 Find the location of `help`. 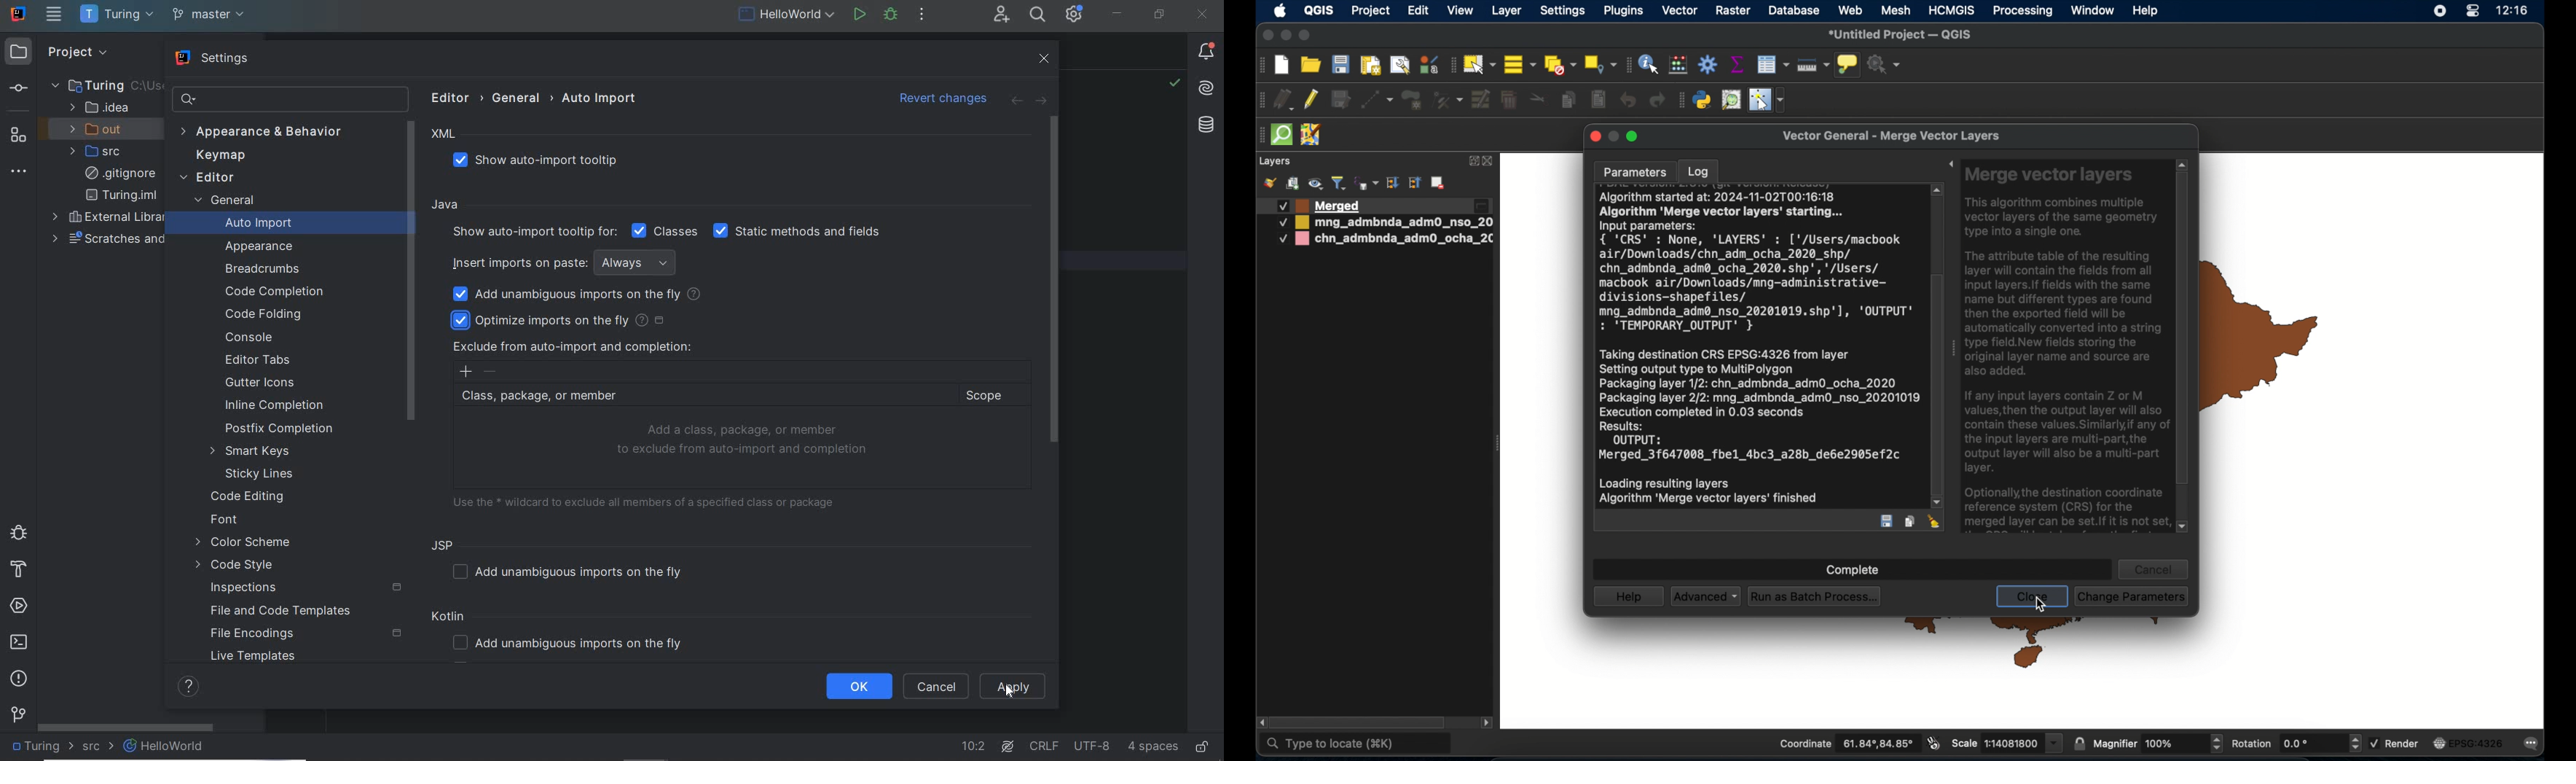

help is located at coordinates (1629, 596).